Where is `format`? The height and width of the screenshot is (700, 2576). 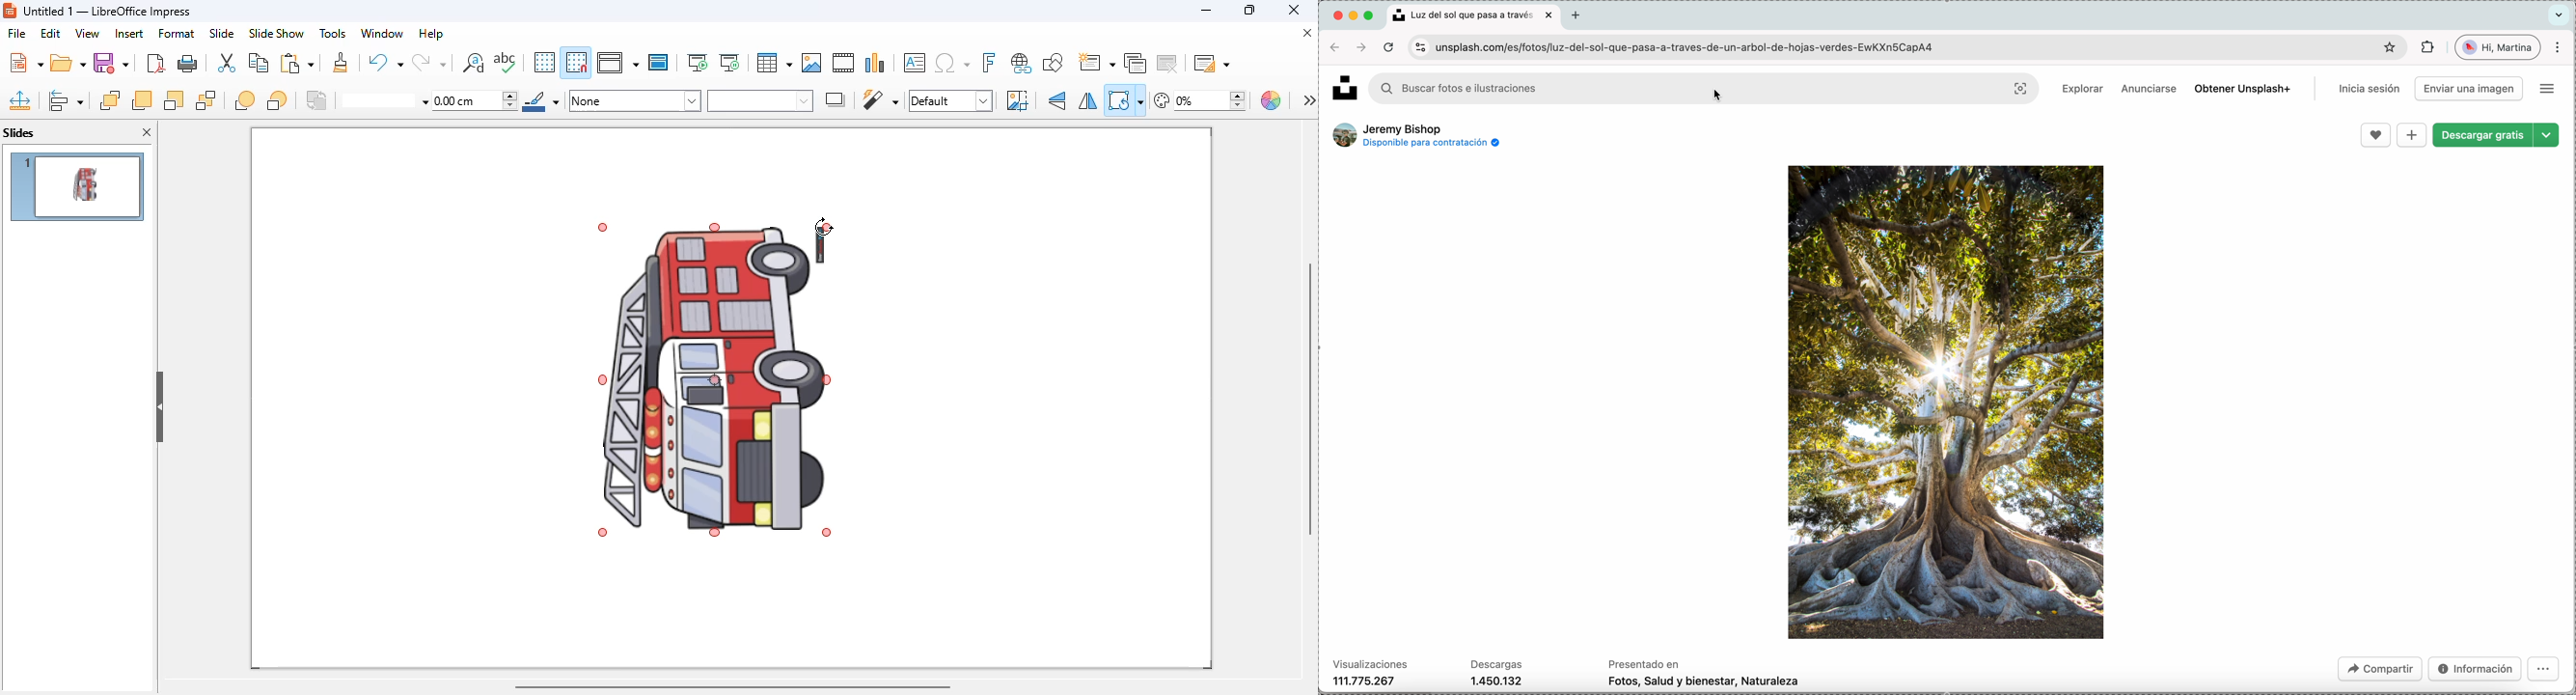 format is located at coordinates (177, 33).